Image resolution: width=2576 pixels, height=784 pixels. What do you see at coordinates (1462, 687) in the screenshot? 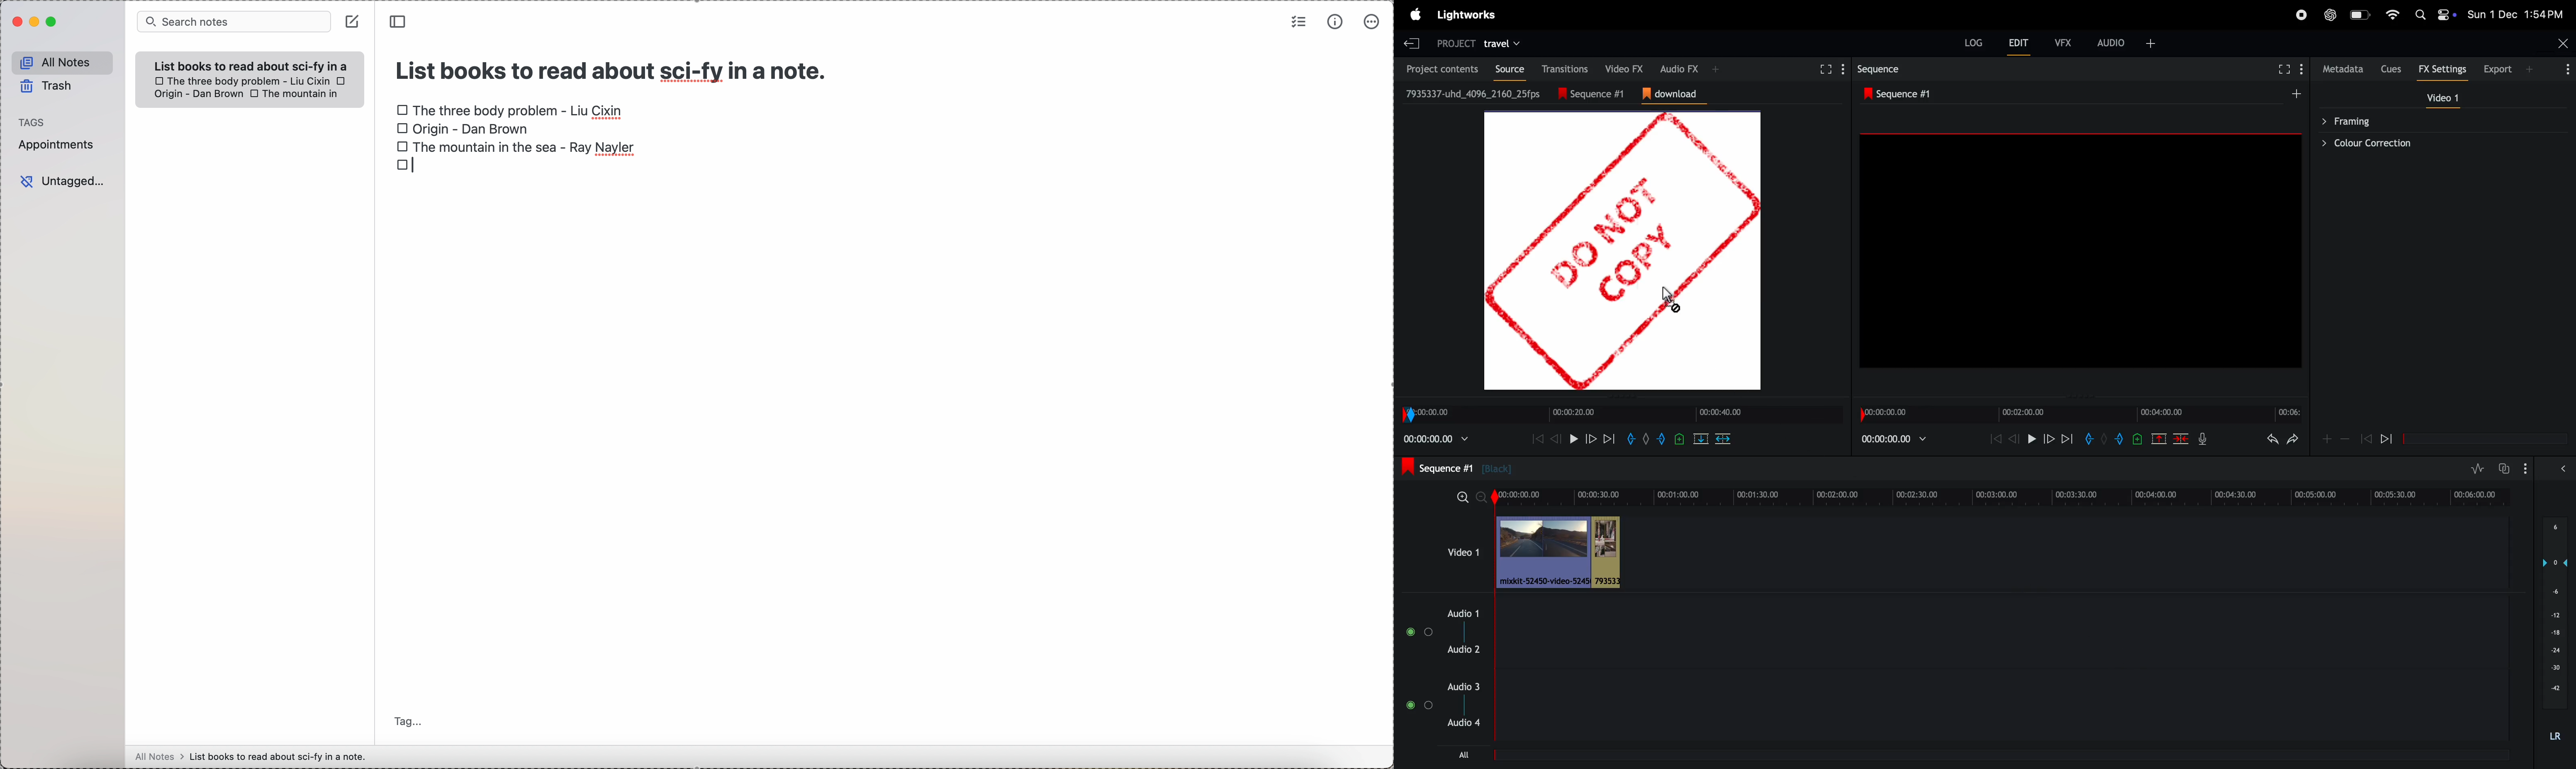
I see `audio 3` at bounding box center [1462, 687].